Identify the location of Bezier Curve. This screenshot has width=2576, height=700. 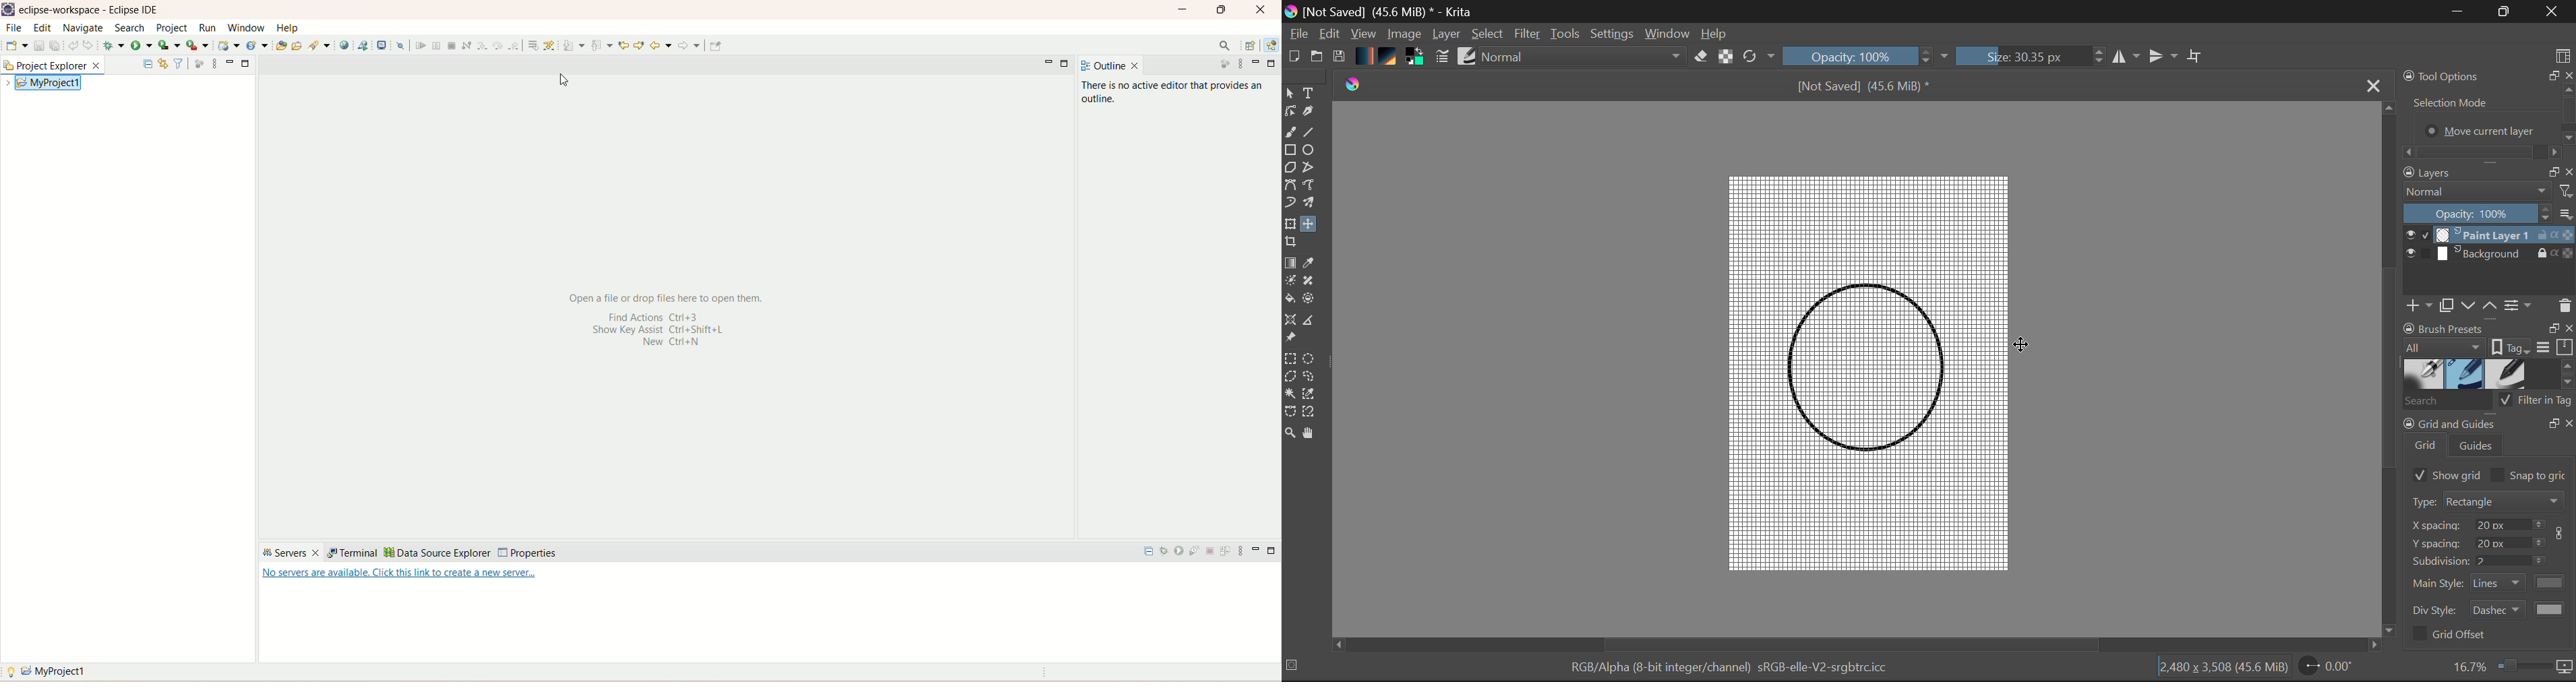
(1290, 187).